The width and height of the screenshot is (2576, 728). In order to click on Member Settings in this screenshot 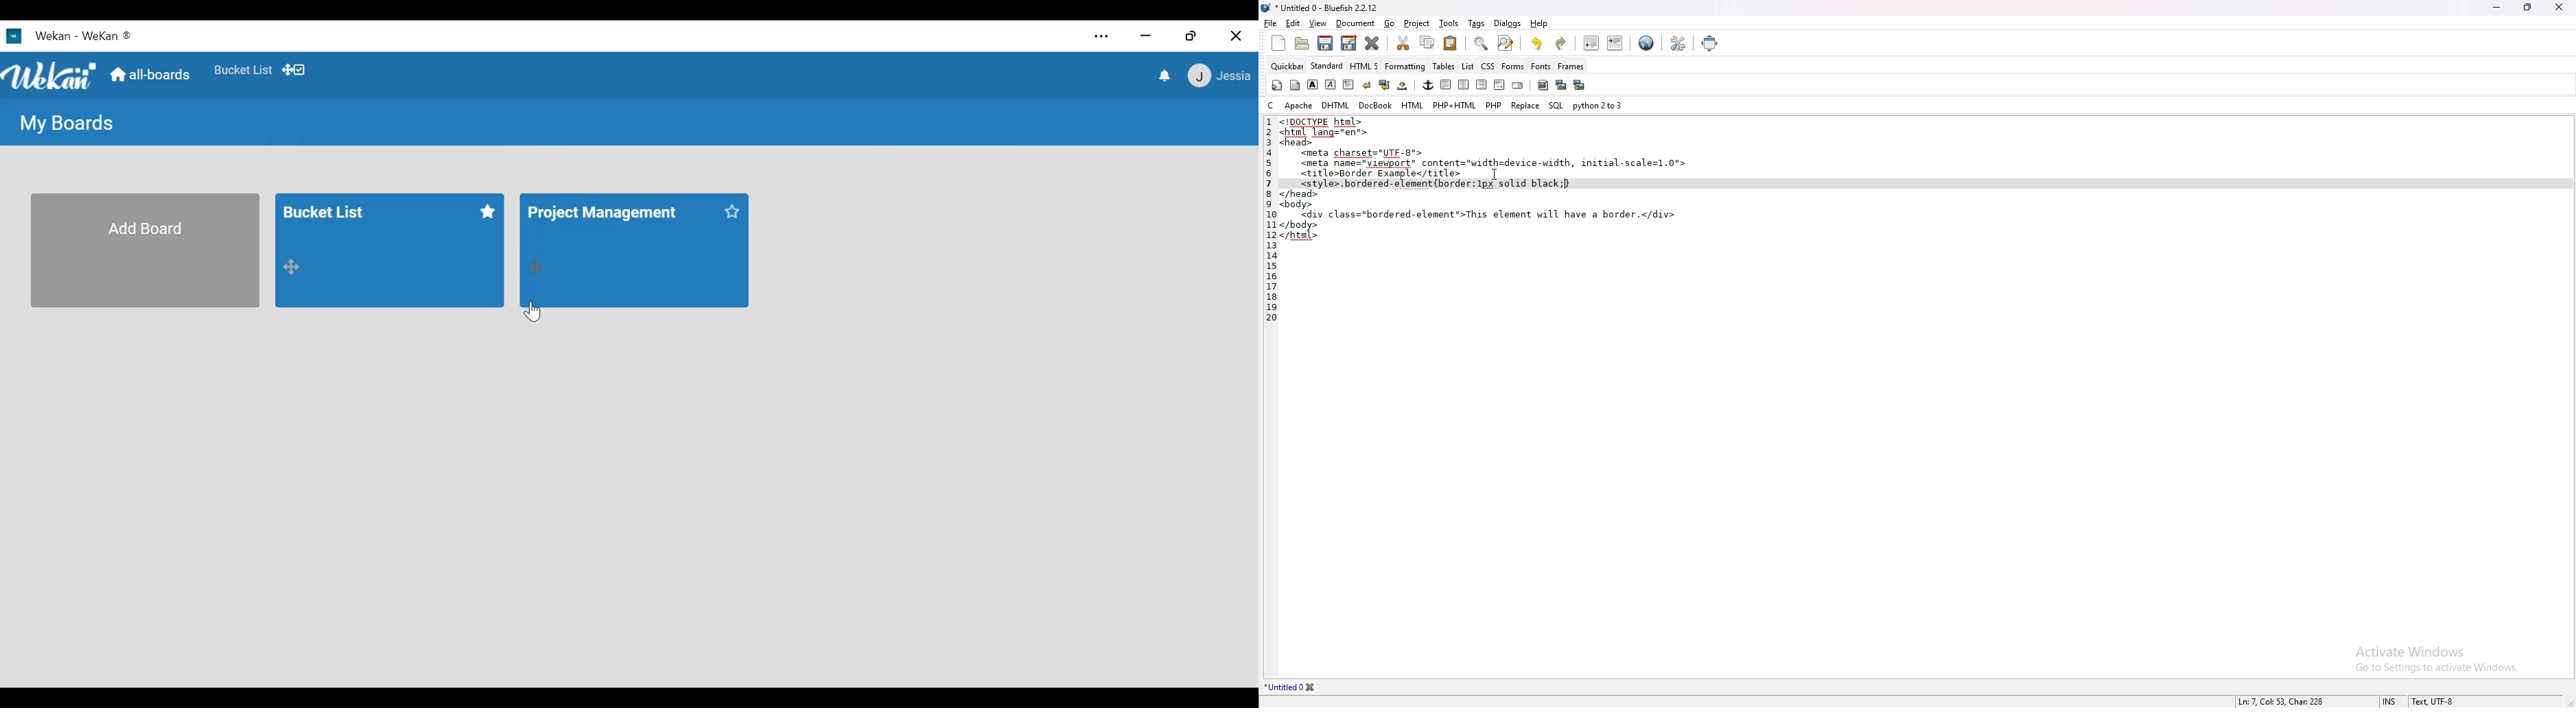, I will do `click(1221, 77)`.